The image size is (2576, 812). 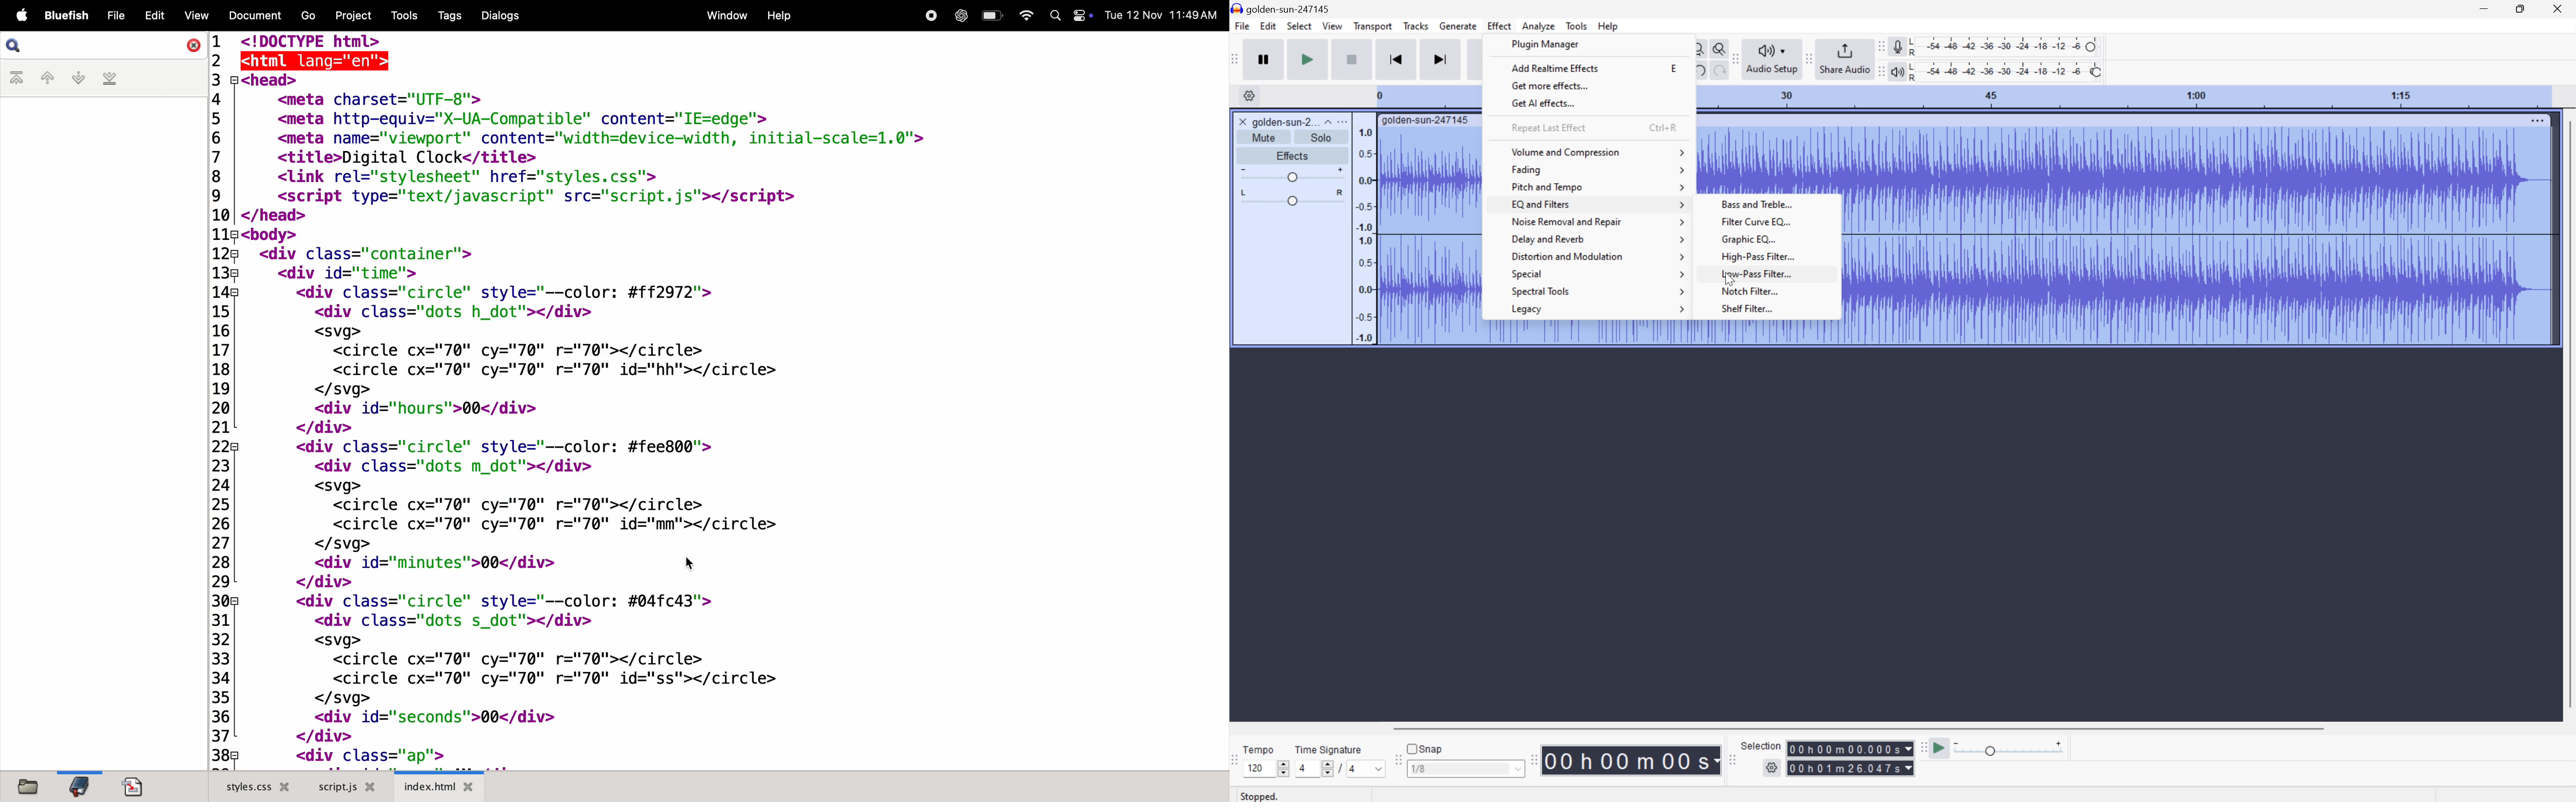 I want to click on window, so click(x=726, y=14).